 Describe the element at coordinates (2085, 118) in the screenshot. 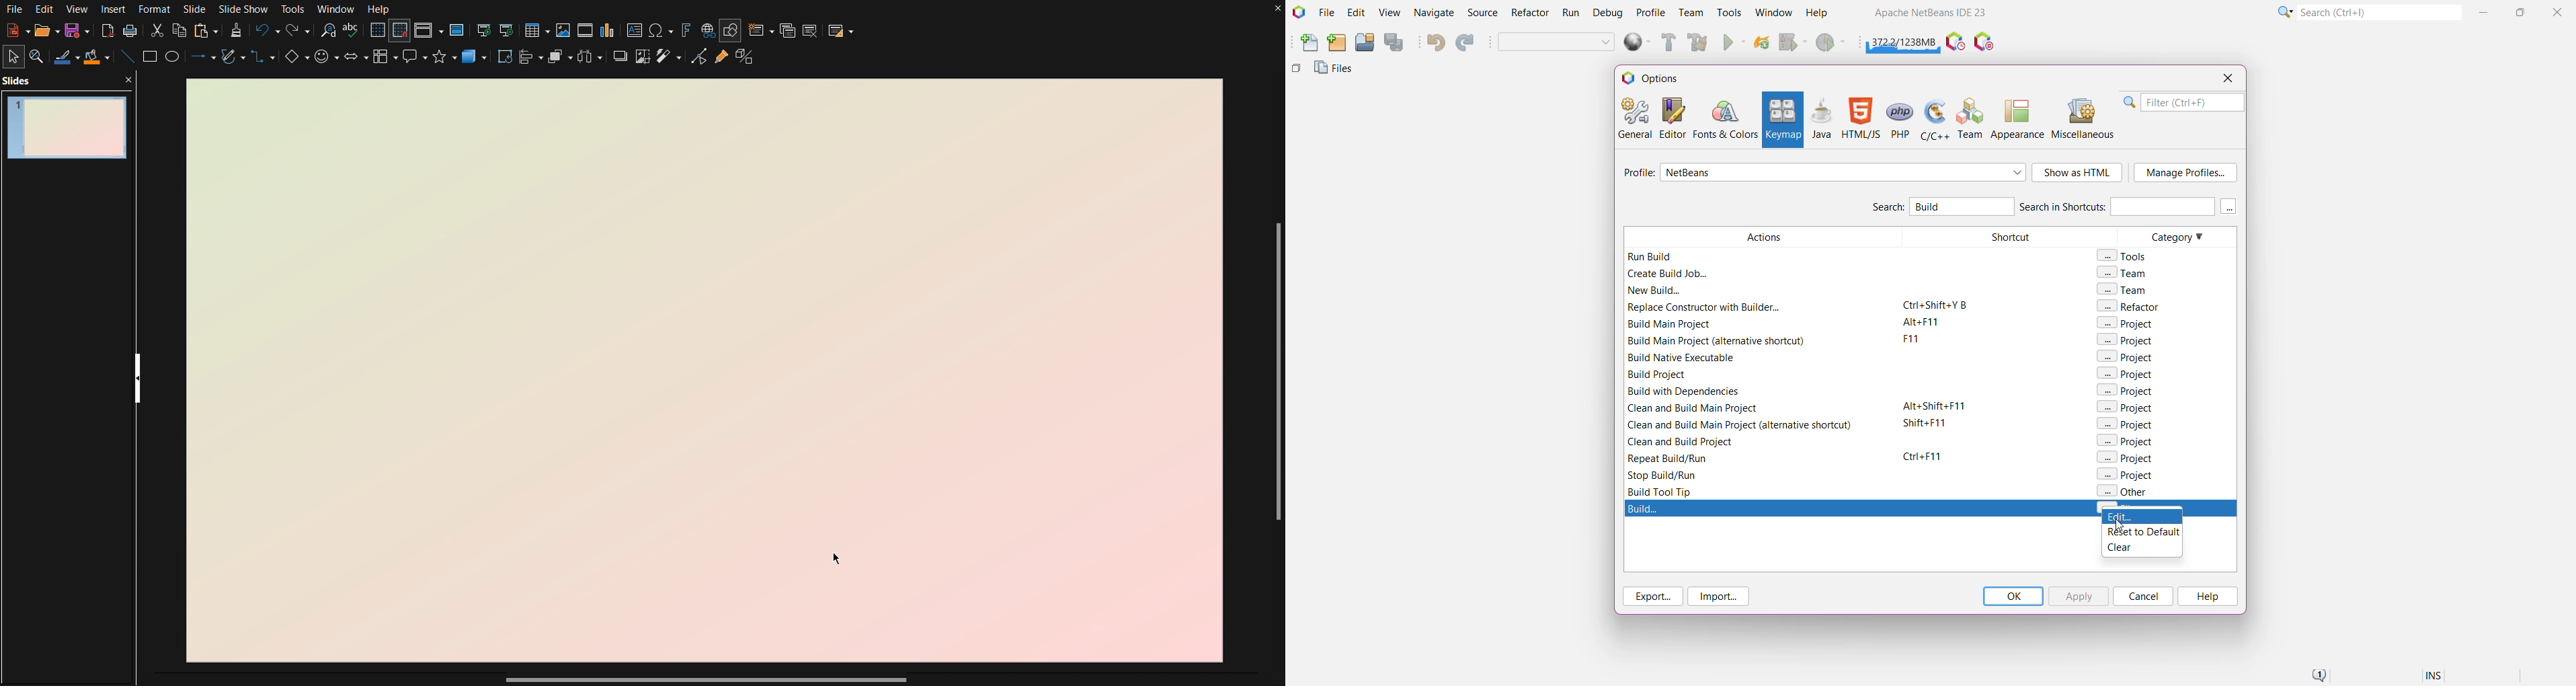

I see `Miscellaneous` at that location.